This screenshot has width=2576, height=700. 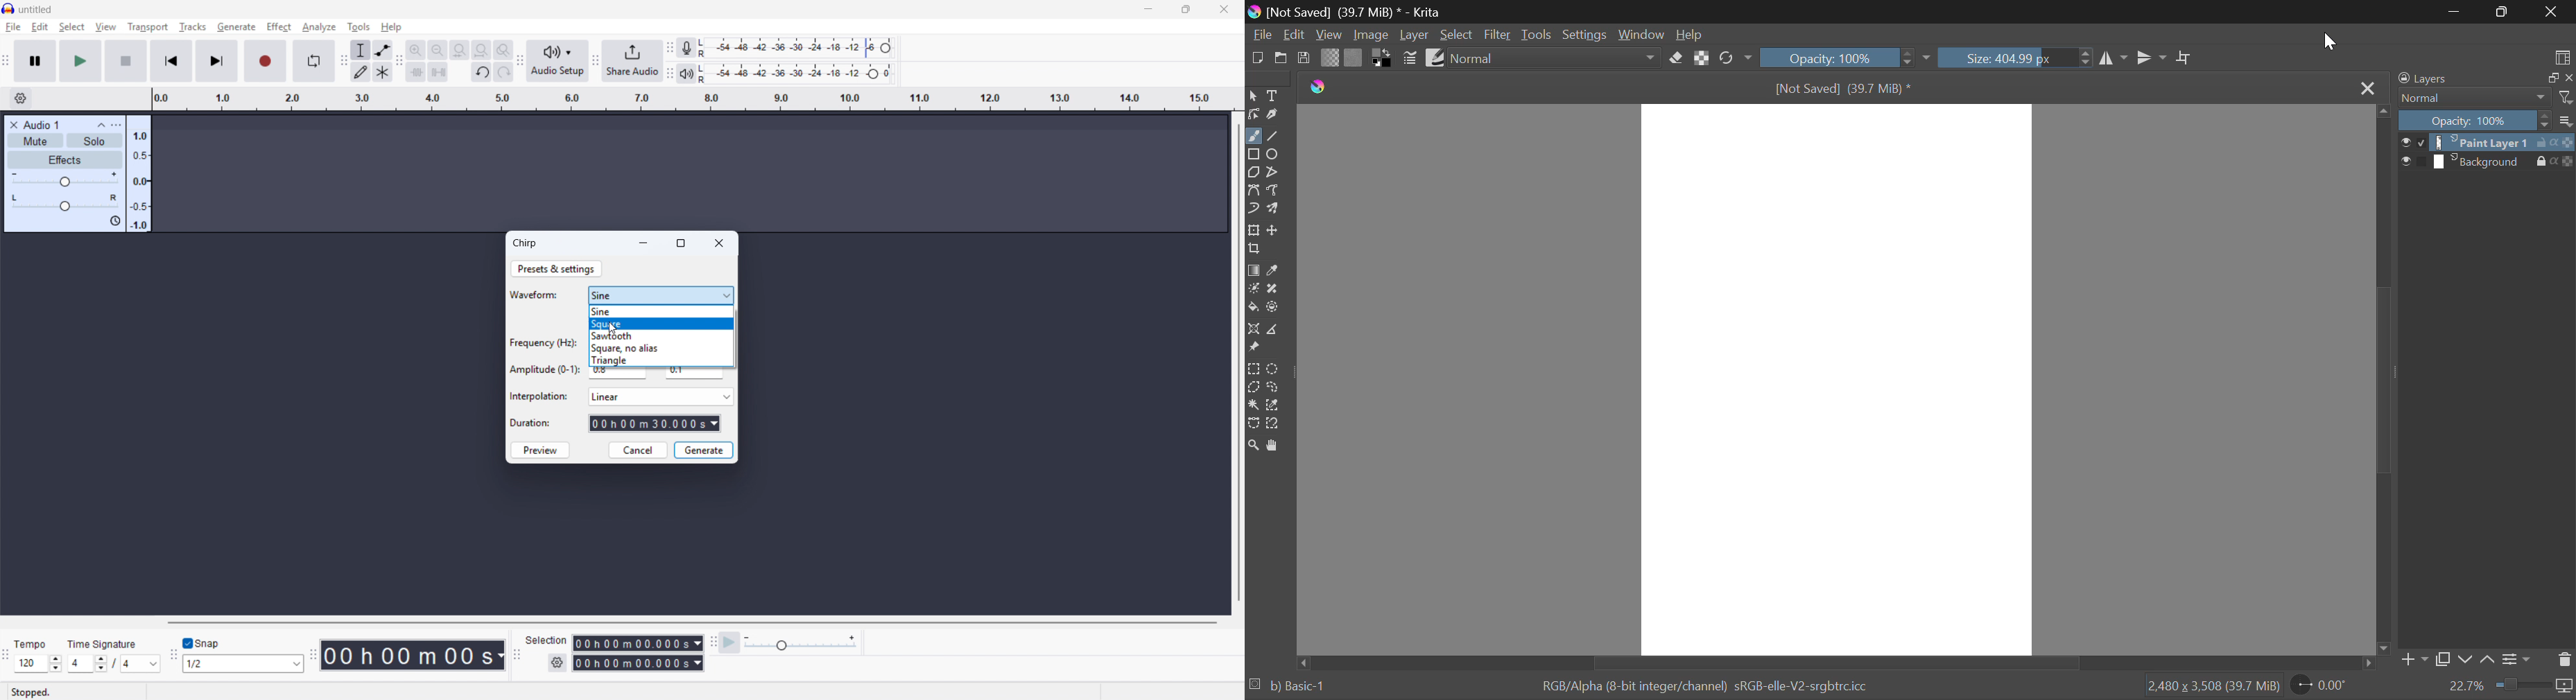 What do you see at coordinates (1272, 388) in the screenshot?
I see `Freehand Selection` at bounding box center [1272, 388].